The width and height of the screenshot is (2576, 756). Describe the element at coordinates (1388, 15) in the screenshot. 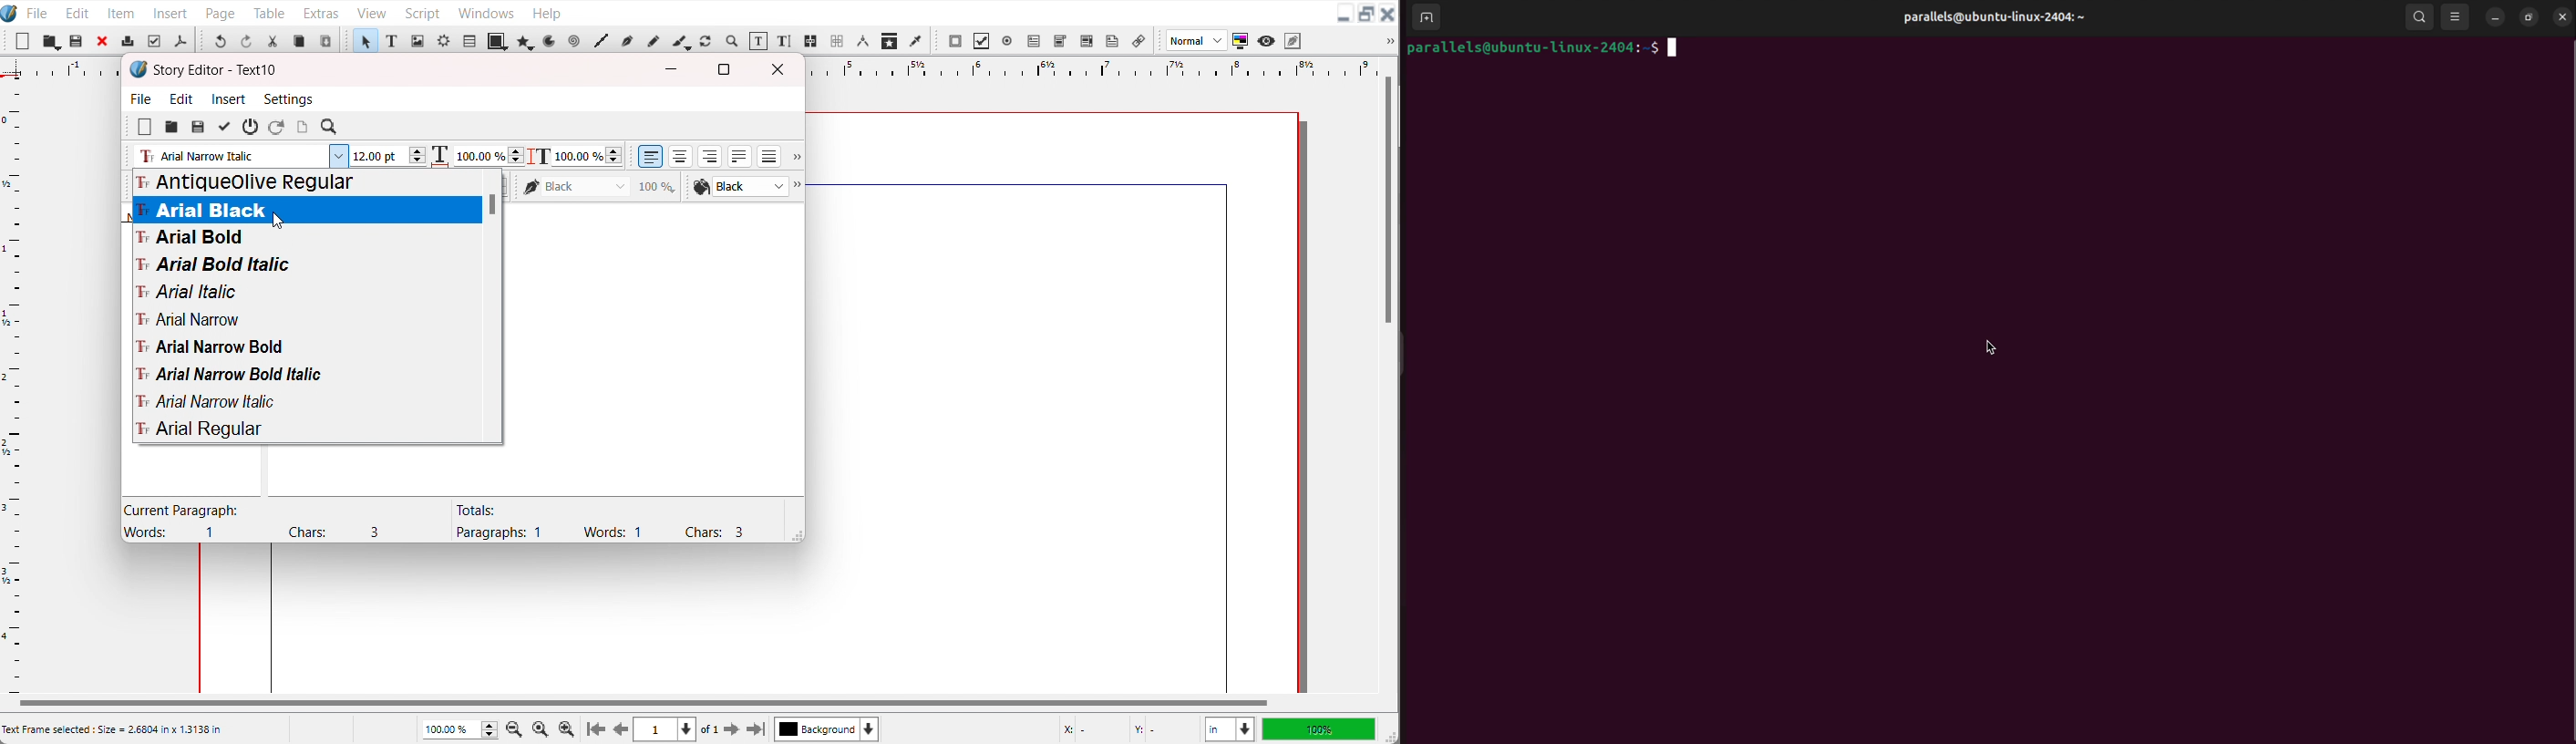

I see `Close` at that location.